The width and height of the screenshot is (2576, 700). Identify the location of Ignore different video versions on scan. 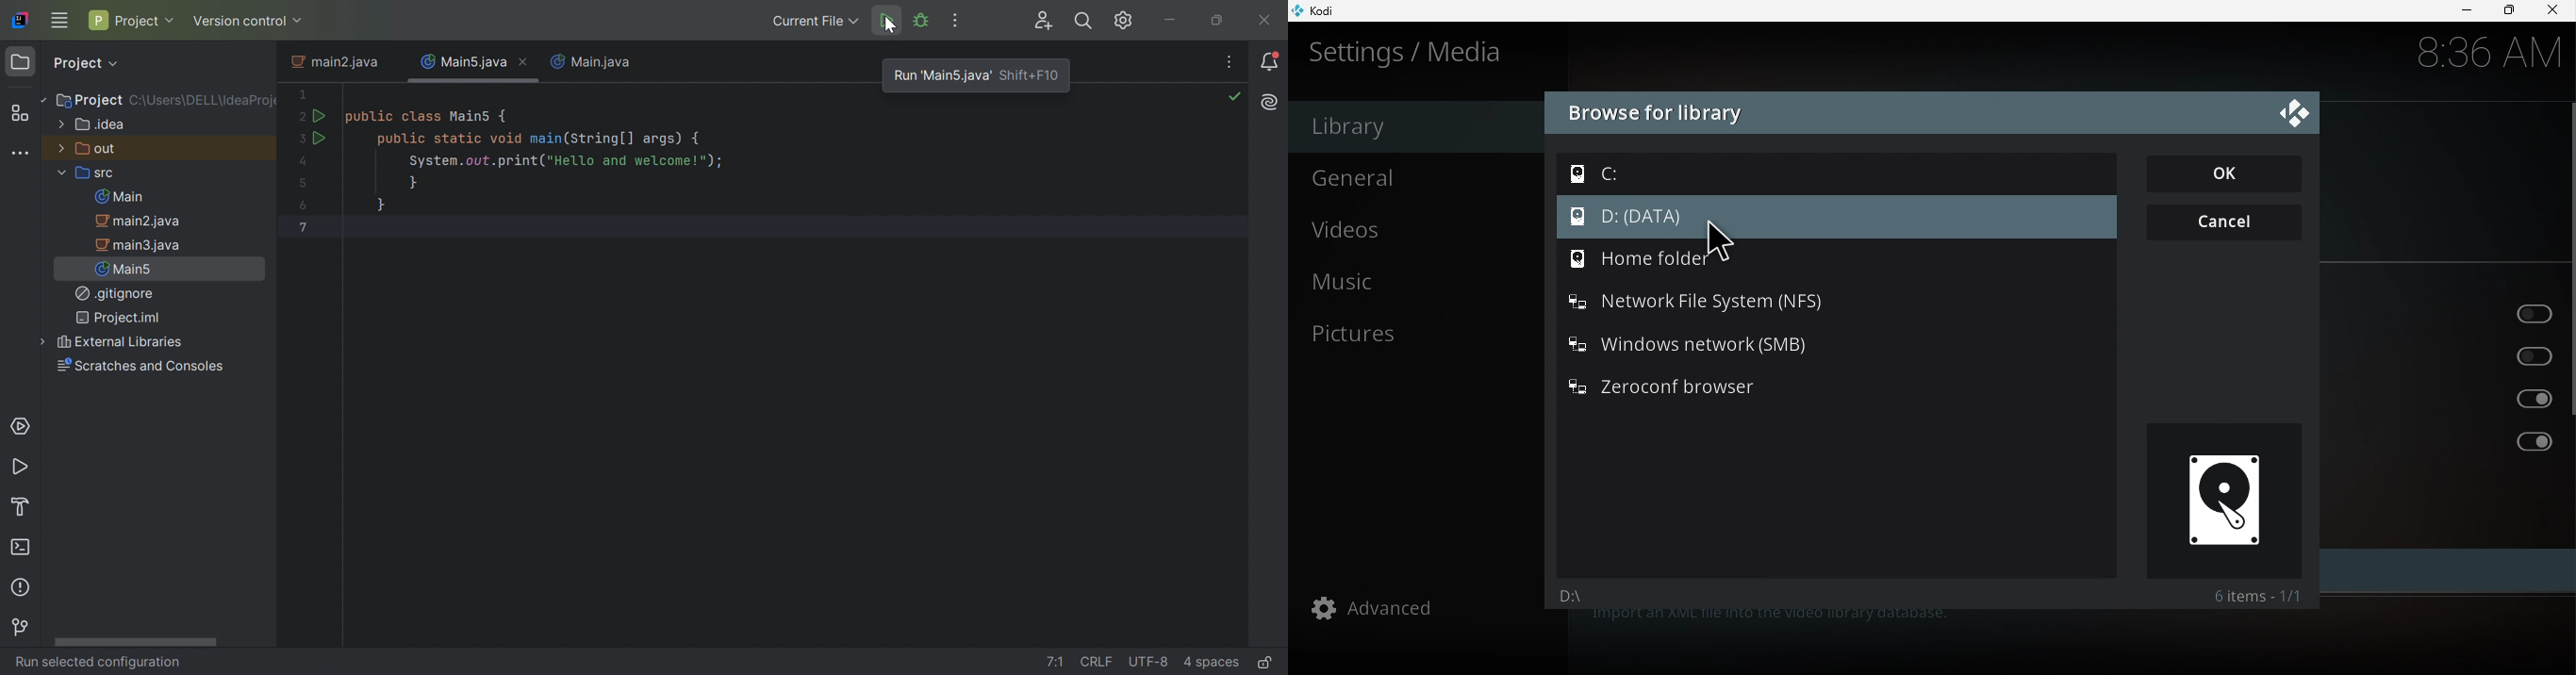
(2451, 399).